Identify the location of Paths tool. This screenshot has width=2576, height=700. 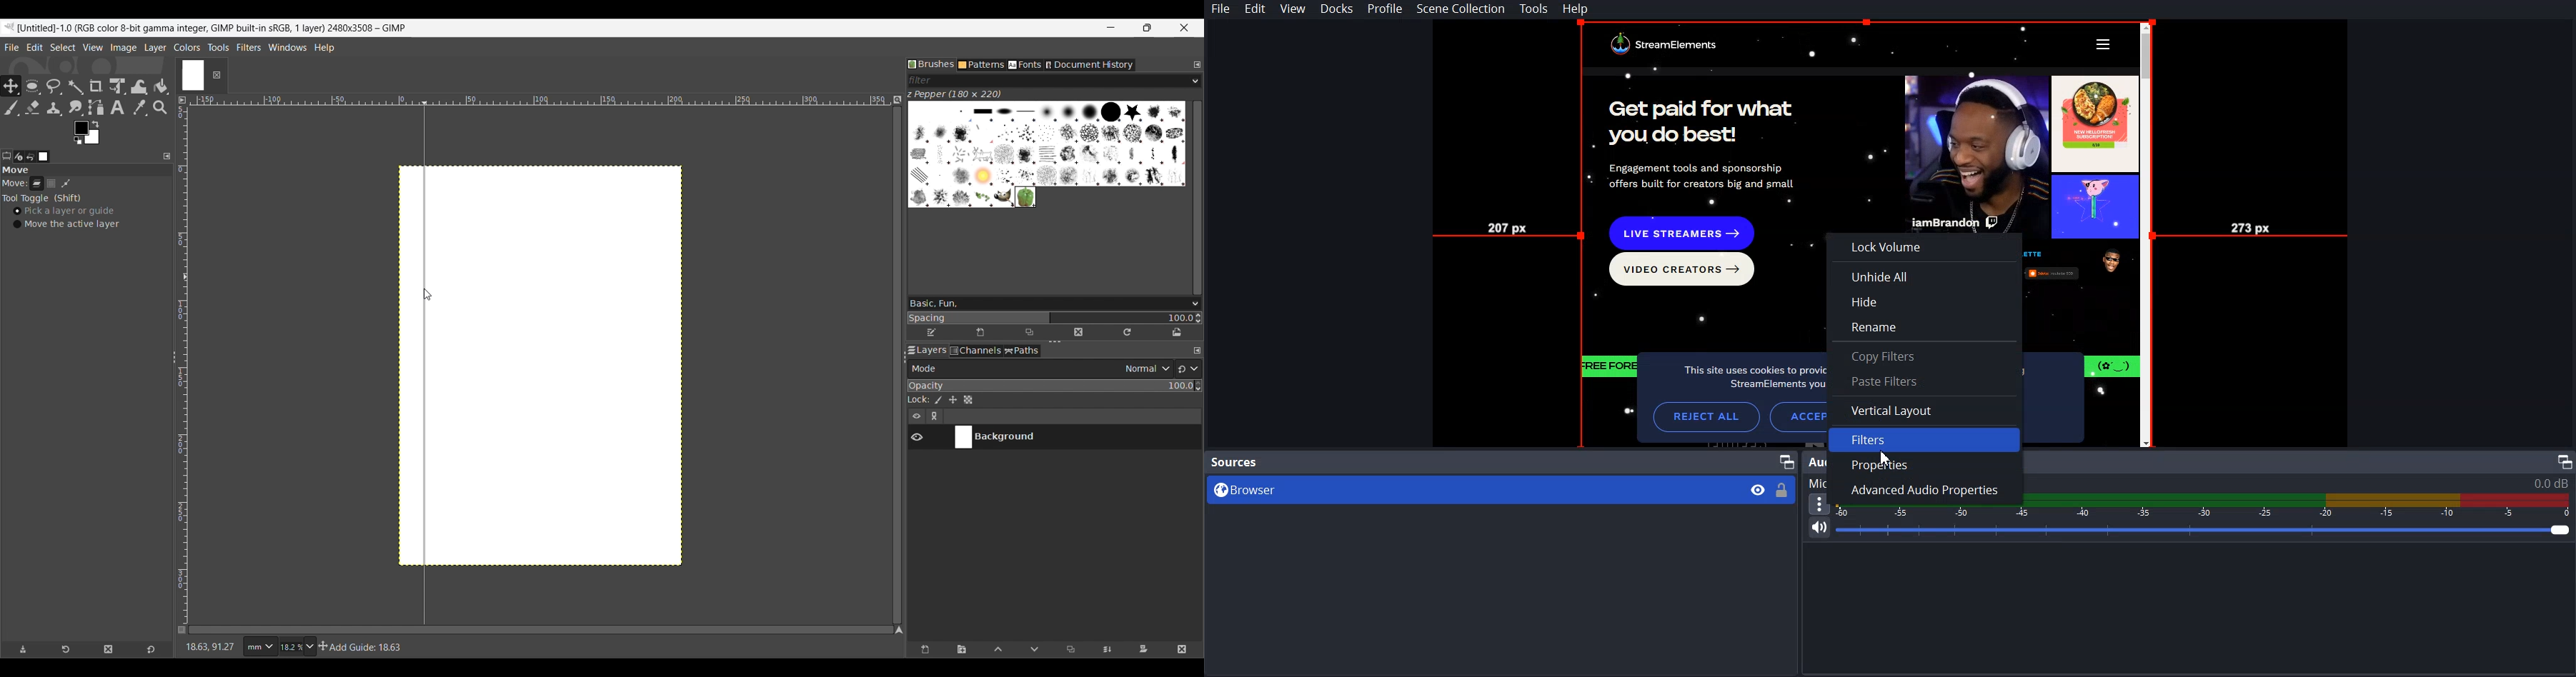
(97, 108).